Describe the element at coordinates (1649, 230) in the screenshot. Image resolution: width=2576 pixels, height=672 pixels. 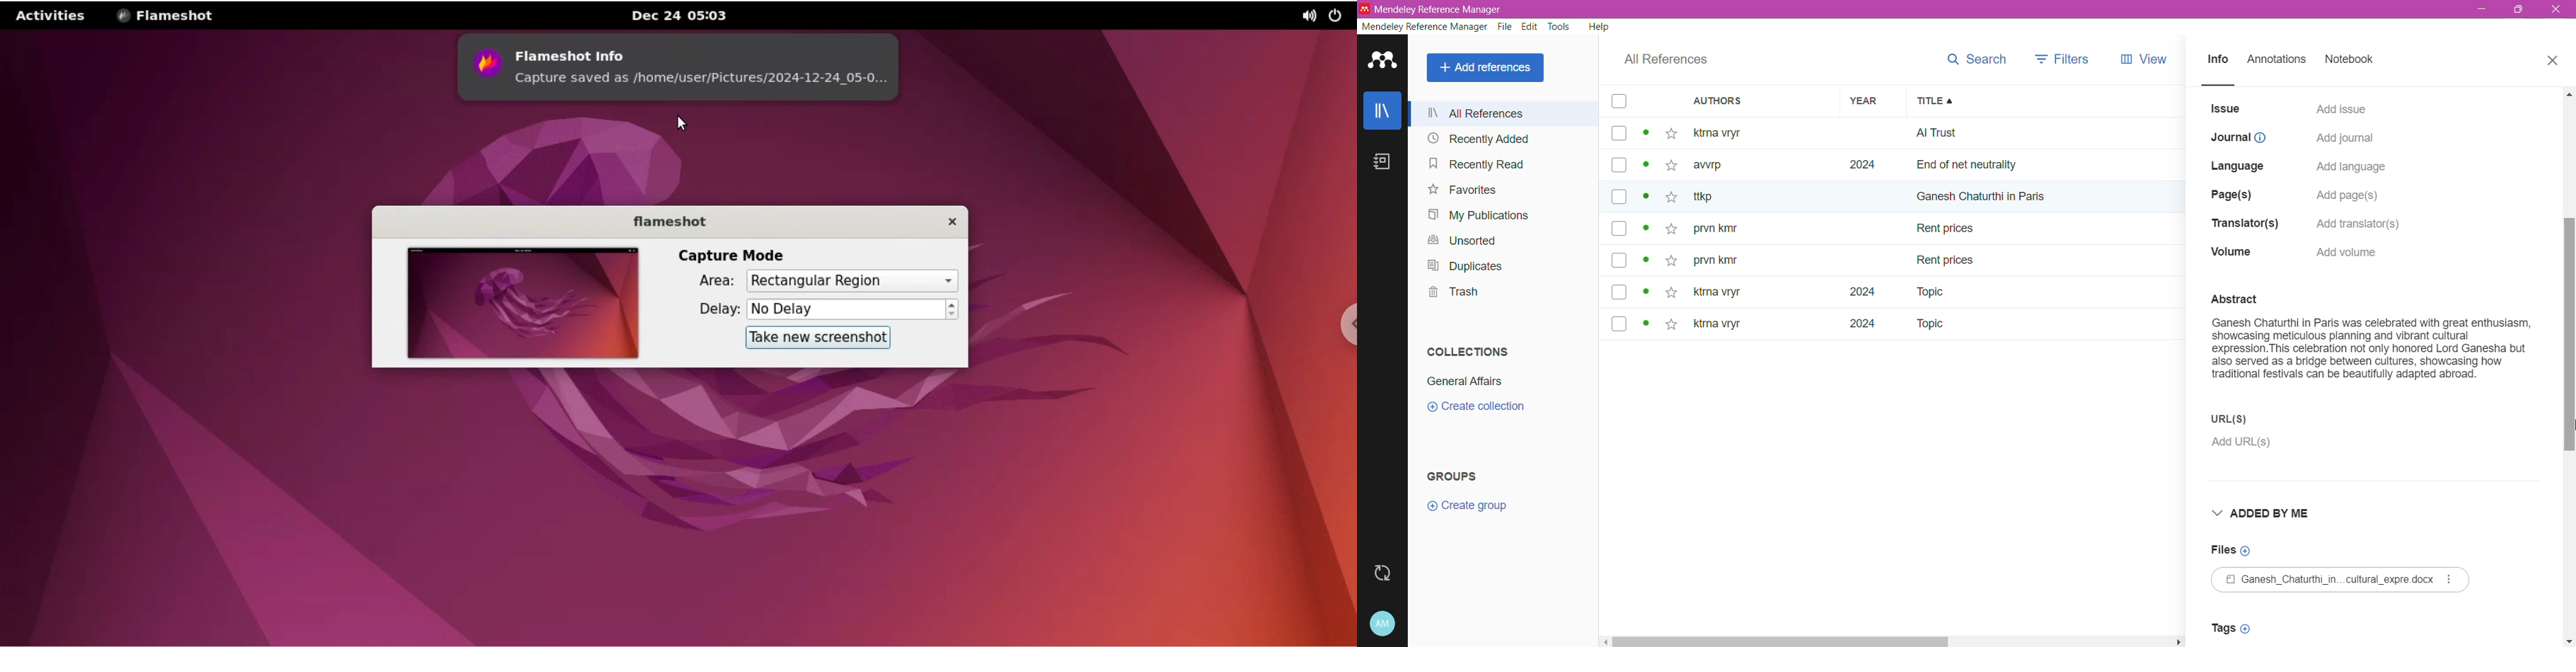
I see `Click to view details of the reference` at that location.